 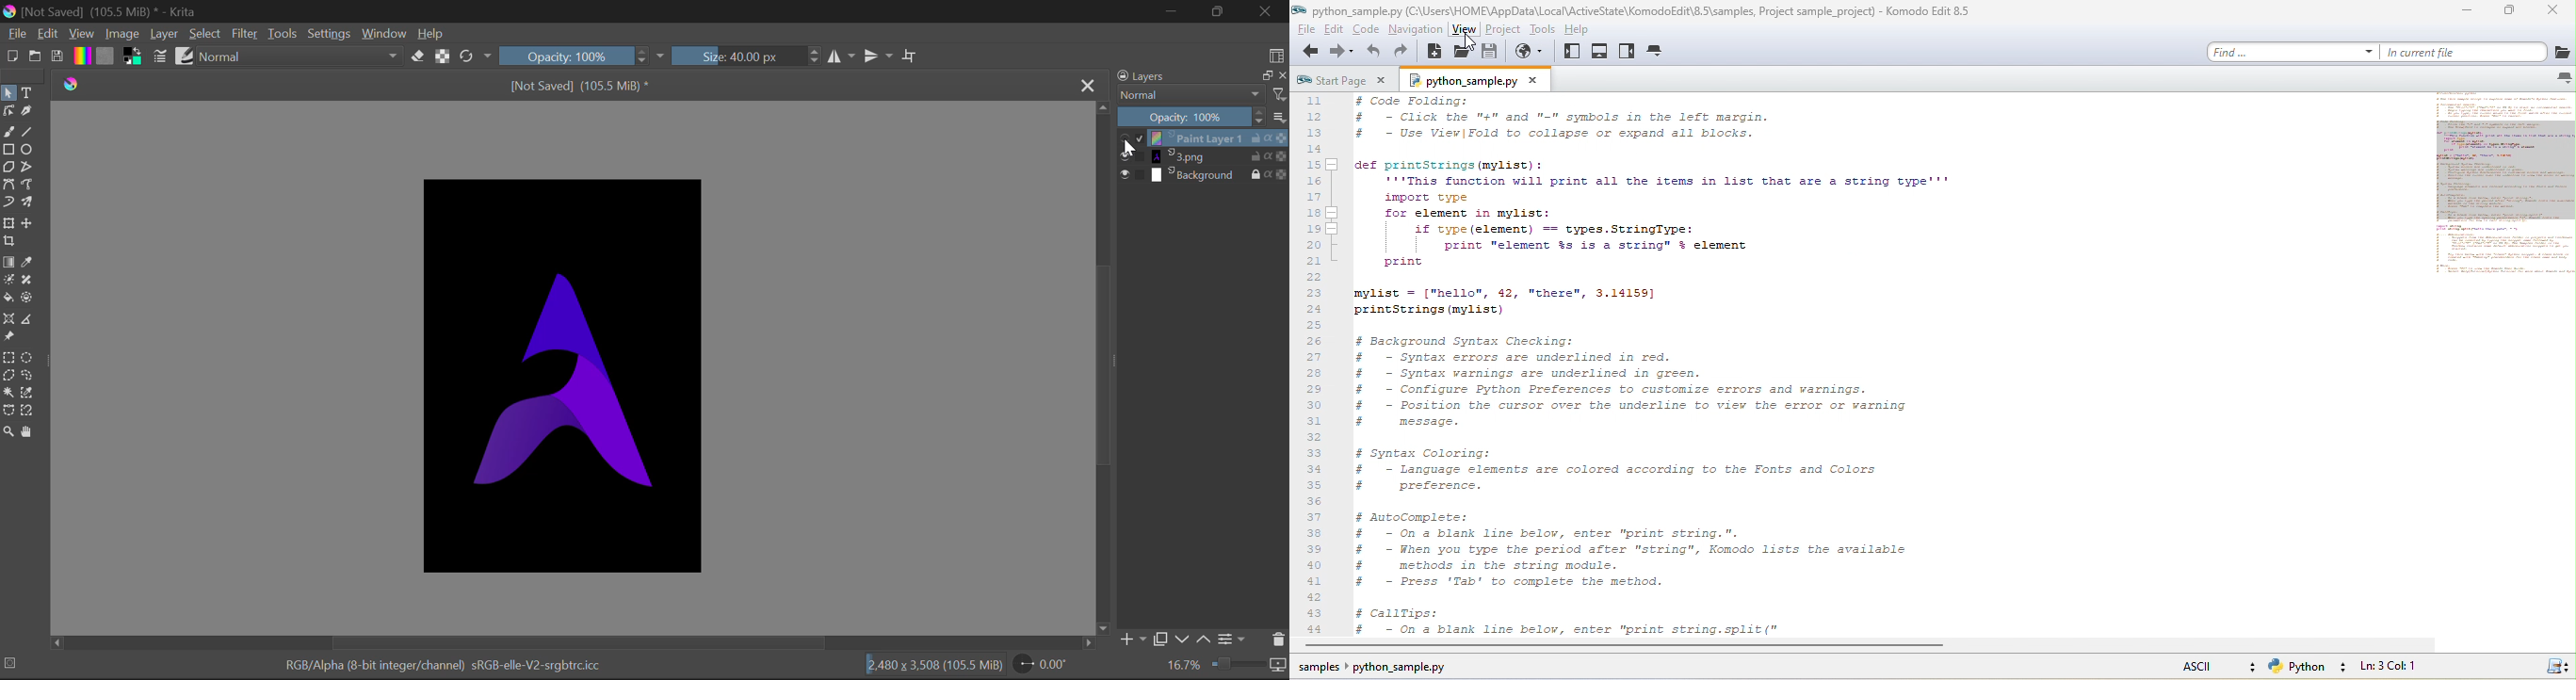 I want to click on Copy Layer, so click(x=1264, y=76).